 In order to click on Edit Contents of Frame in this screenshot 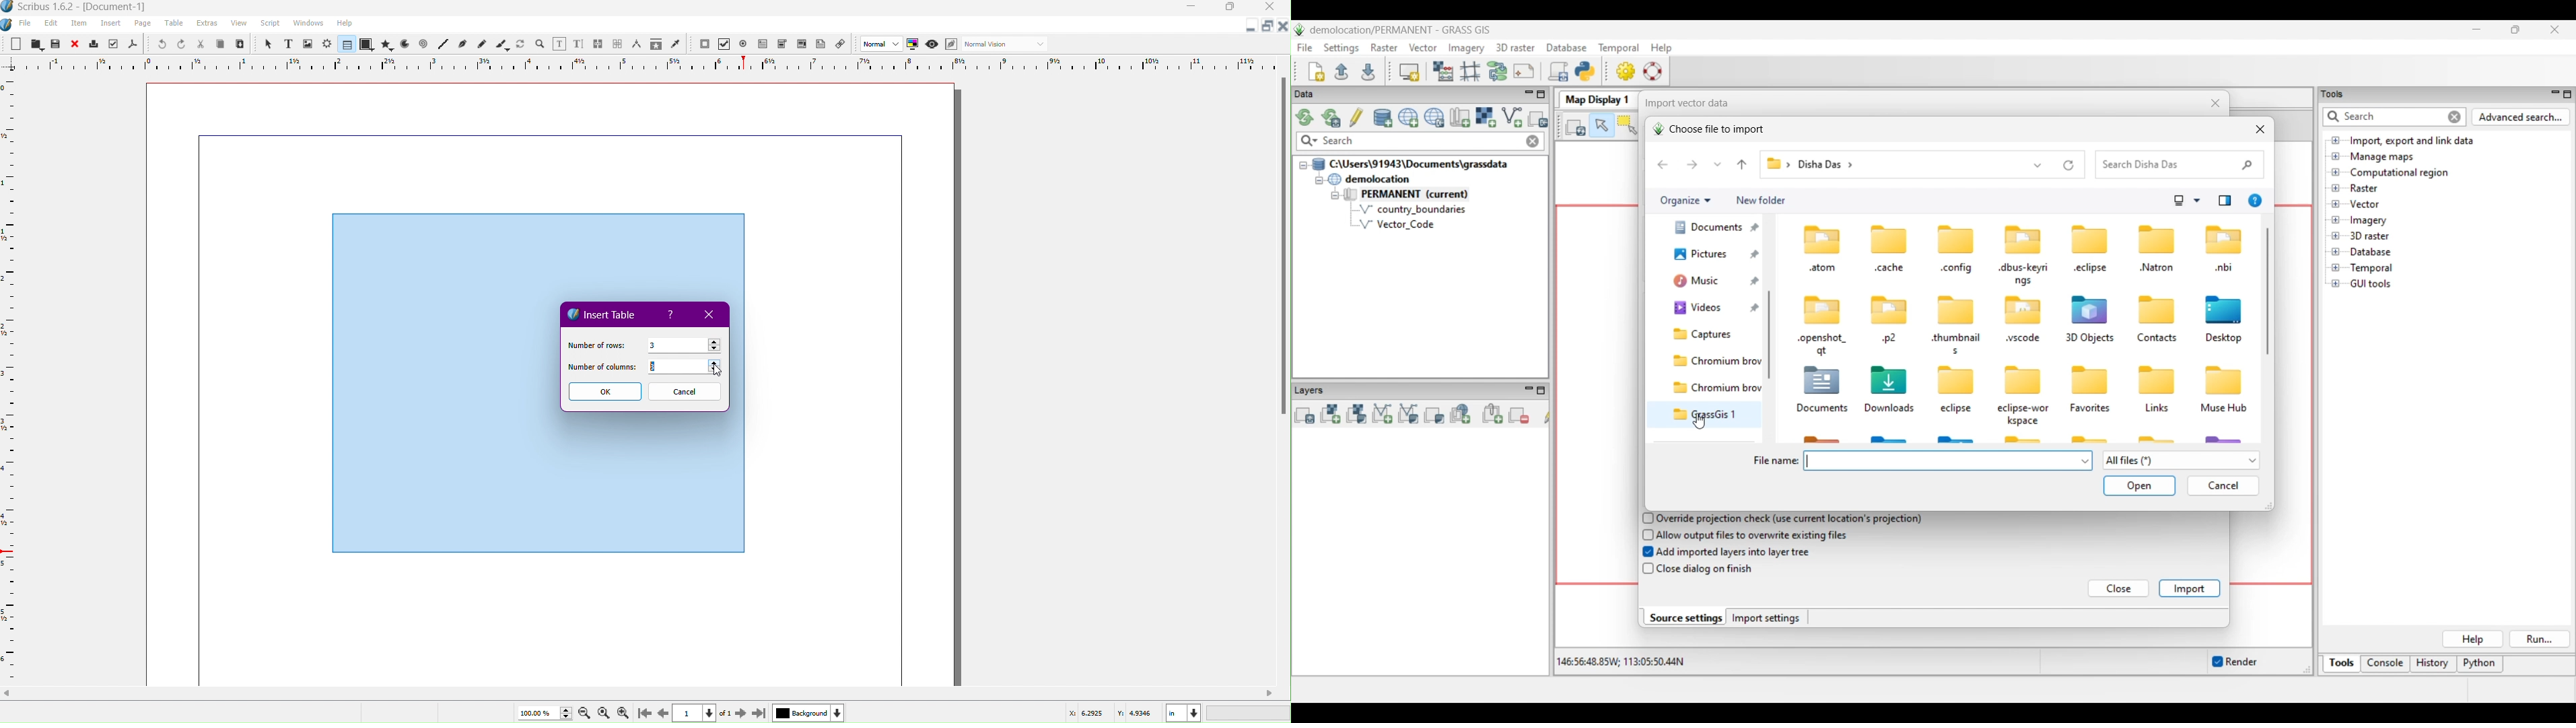, I will do `click(560, 43)`.